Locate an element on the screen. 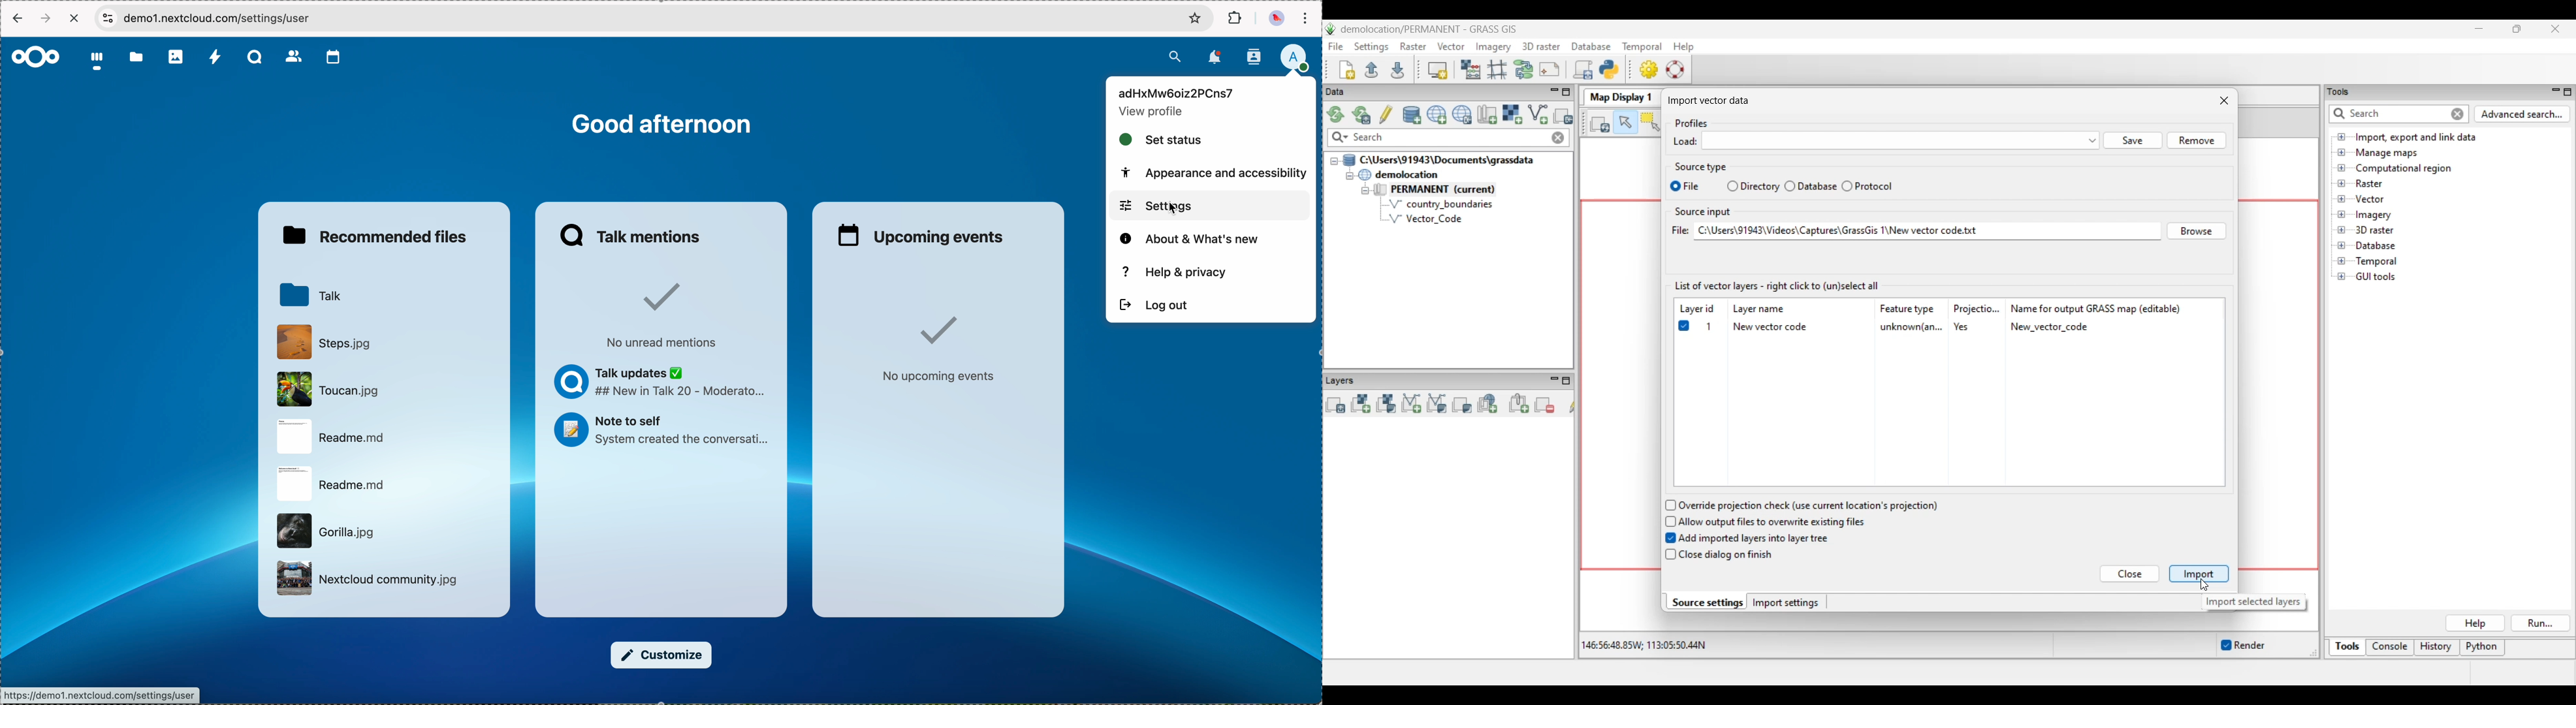  extensions is located at coordinates (1236, 18).